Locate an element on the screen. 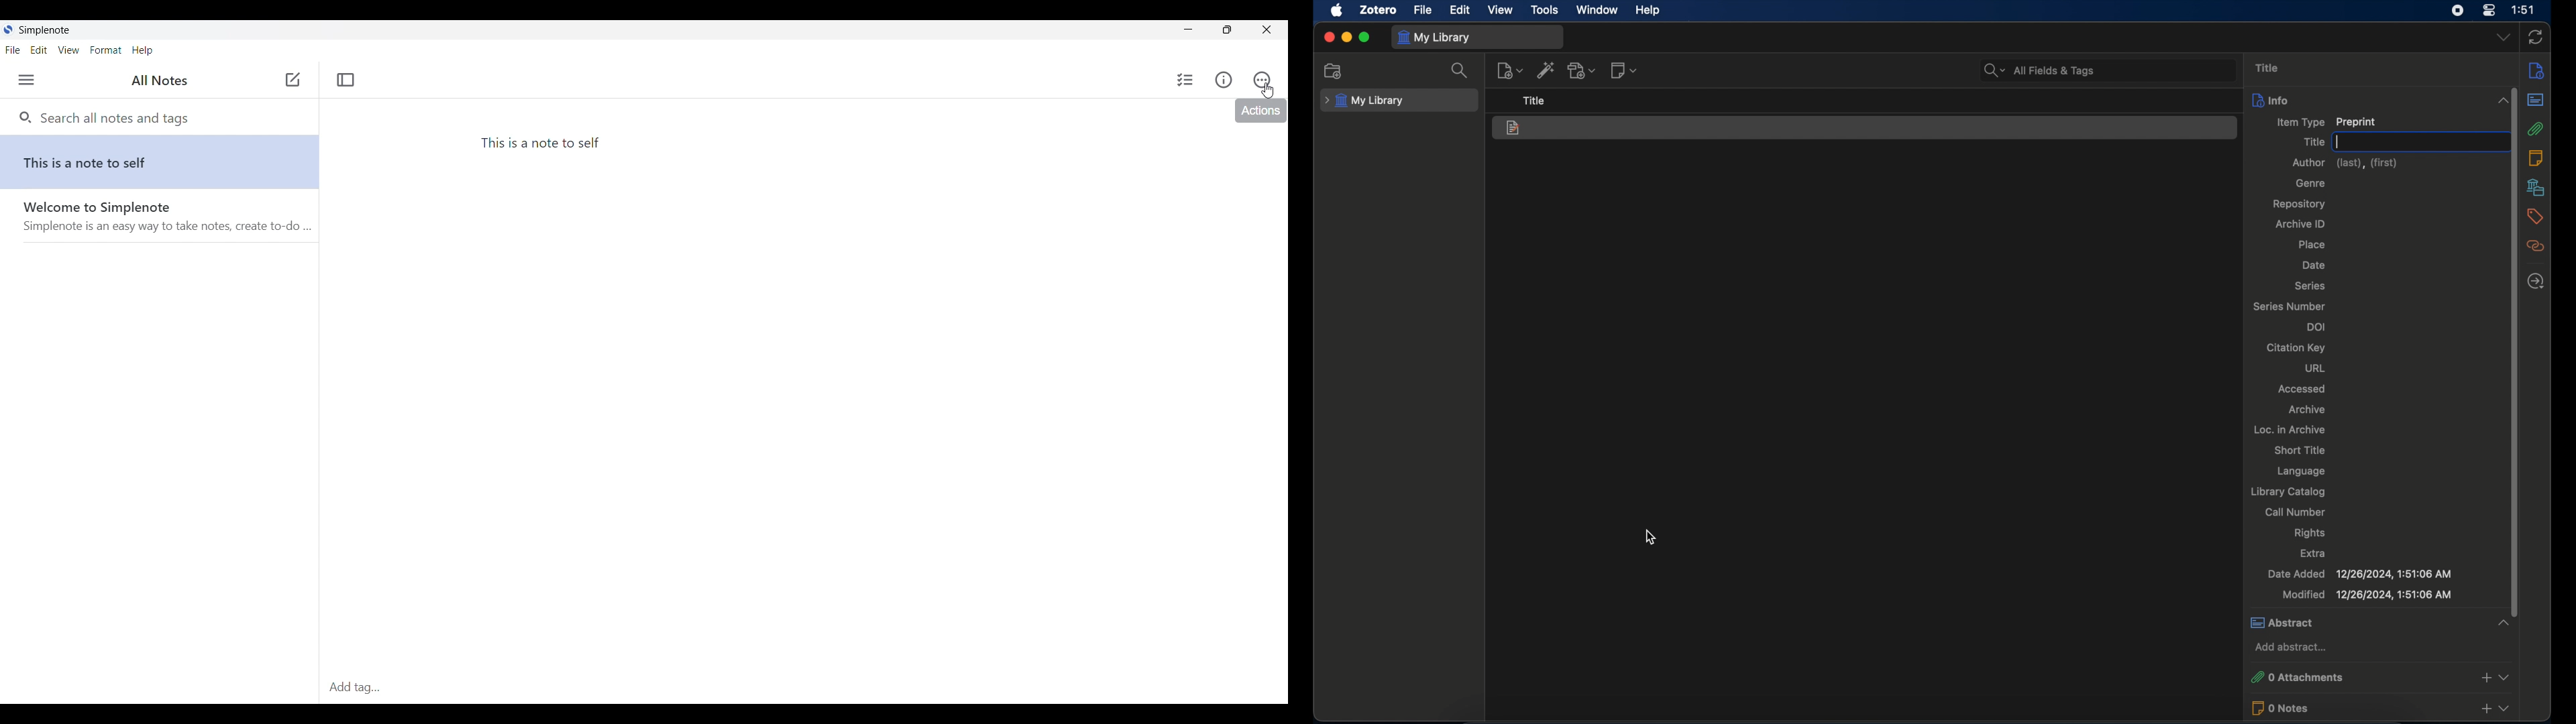  This is a note to self is located at coordinates (162, 163).